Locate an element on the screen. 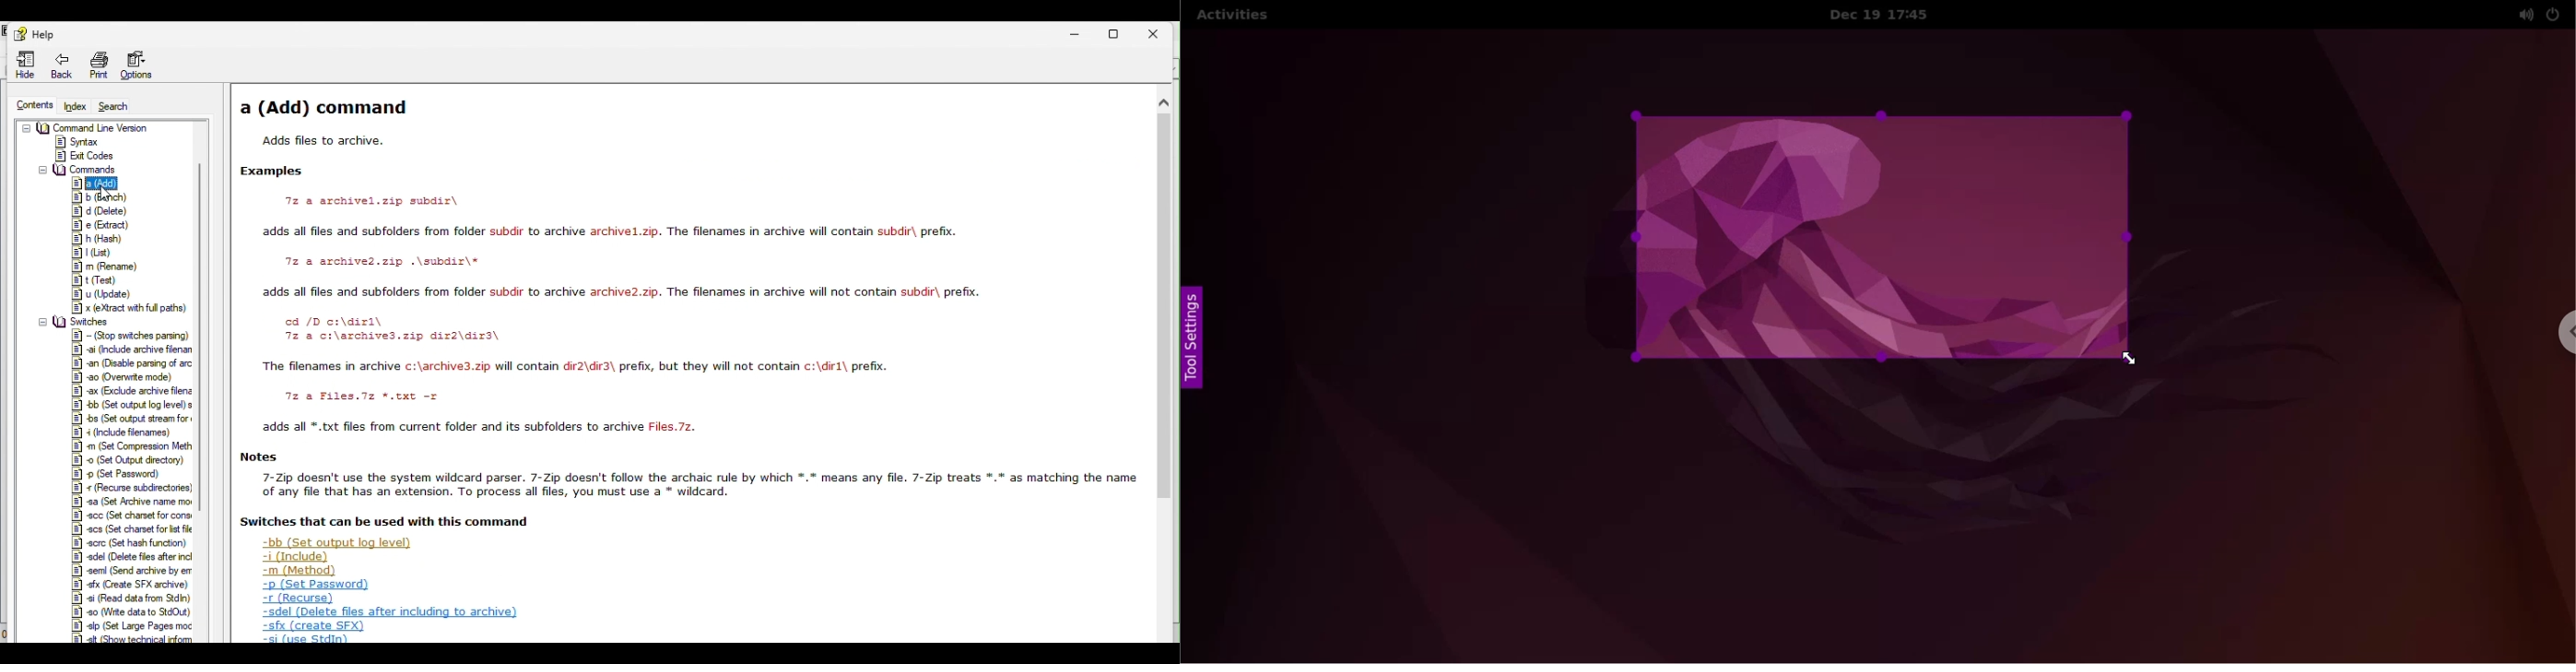  -so is located at coordinates (136, 611).